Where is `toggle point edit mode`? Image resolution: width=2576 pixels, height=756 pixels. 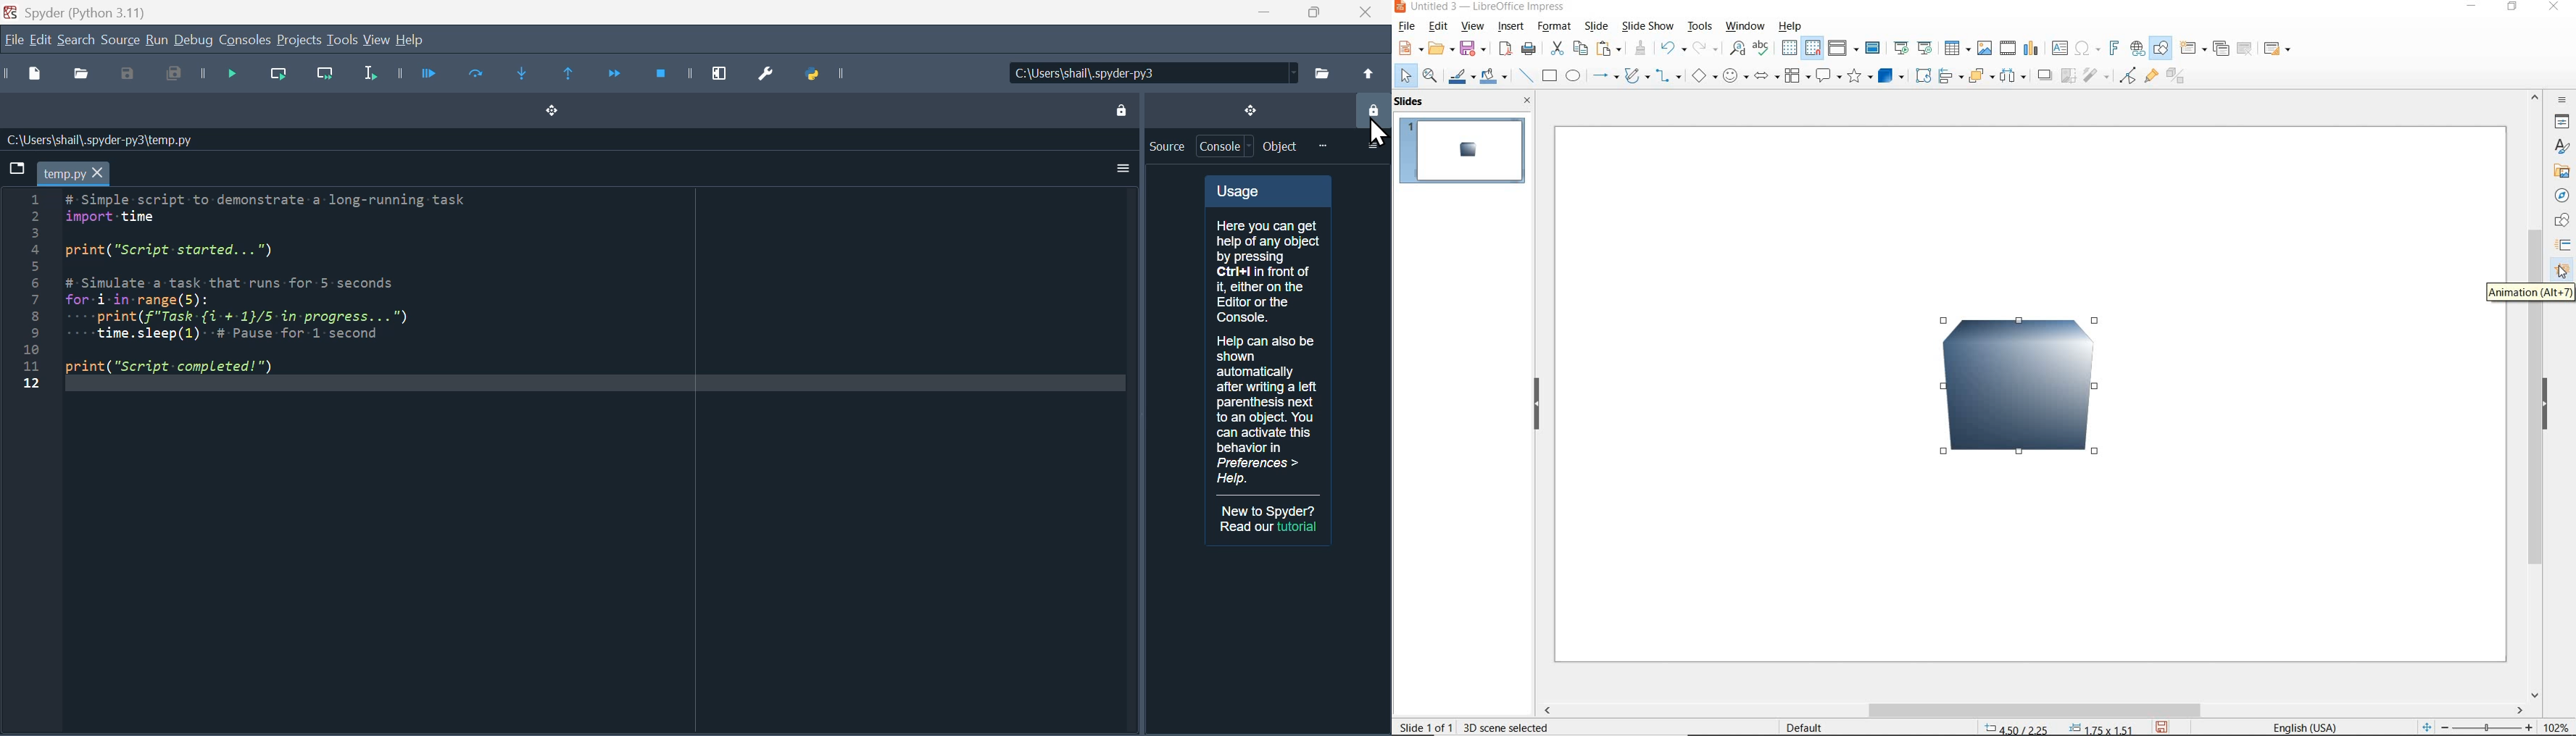 toggle point edit mode is located at coordinates (2129, 74).